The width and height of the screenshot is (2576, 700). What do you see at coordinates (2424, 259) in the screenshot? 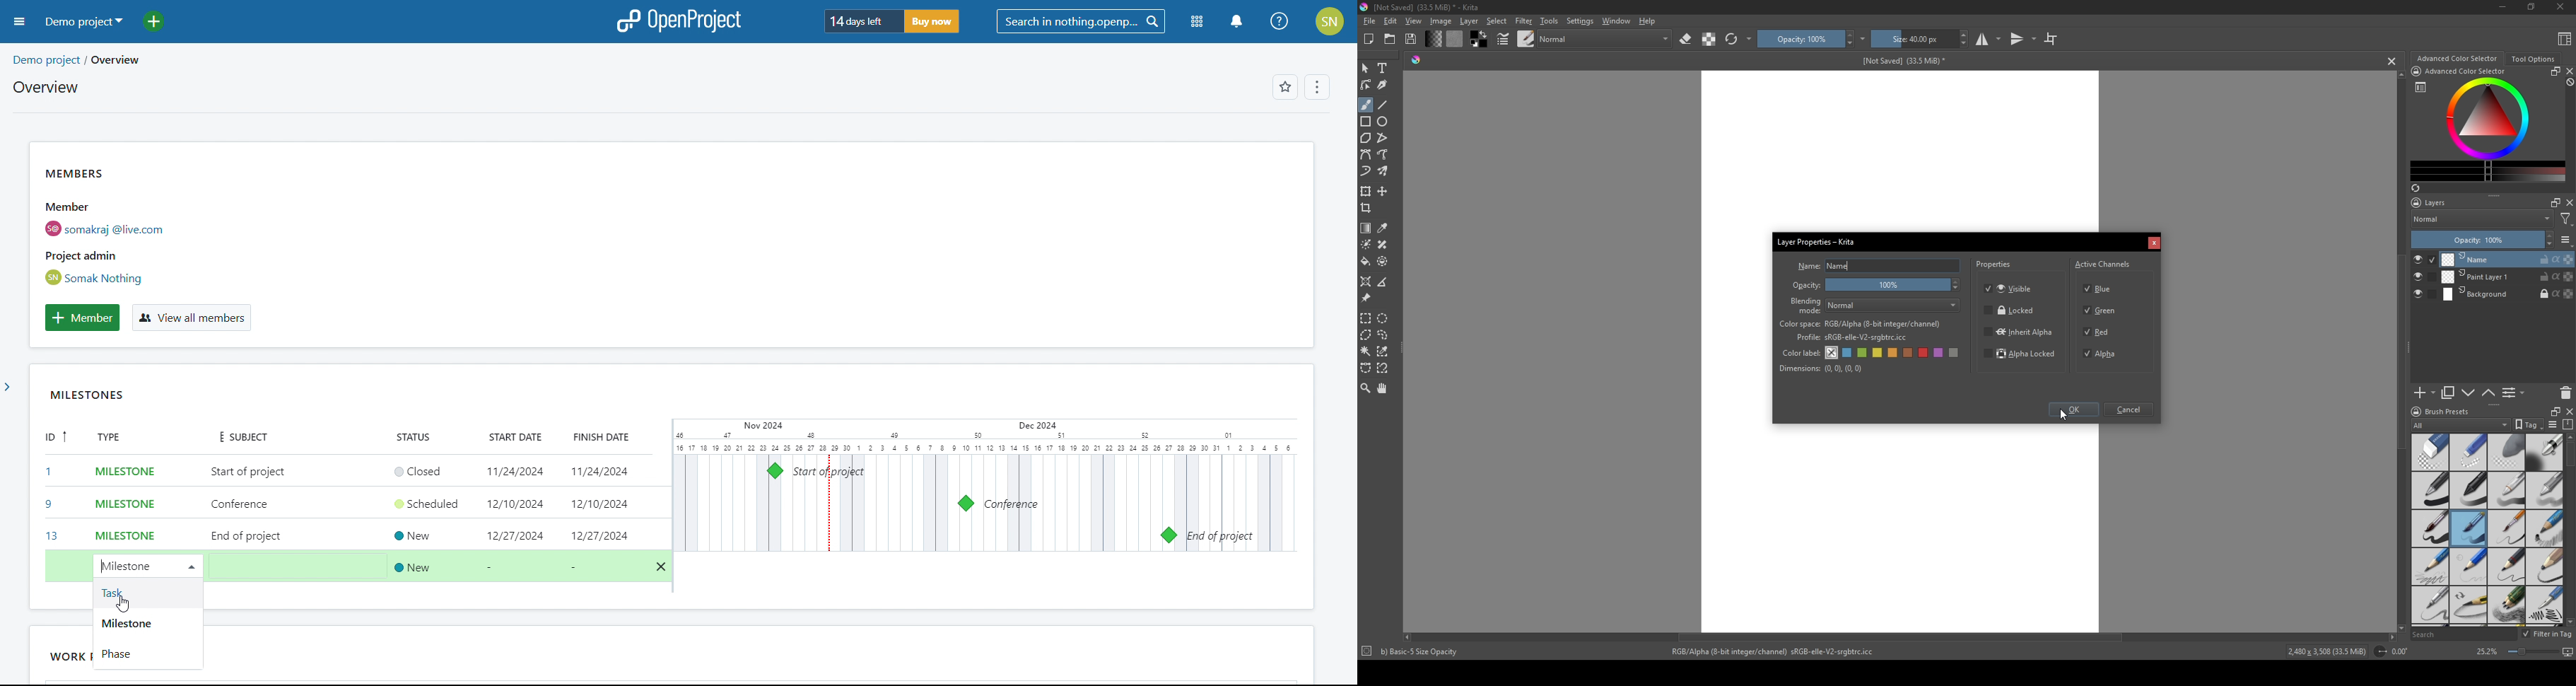
I see `check button` at bounding box center [2424, 259].